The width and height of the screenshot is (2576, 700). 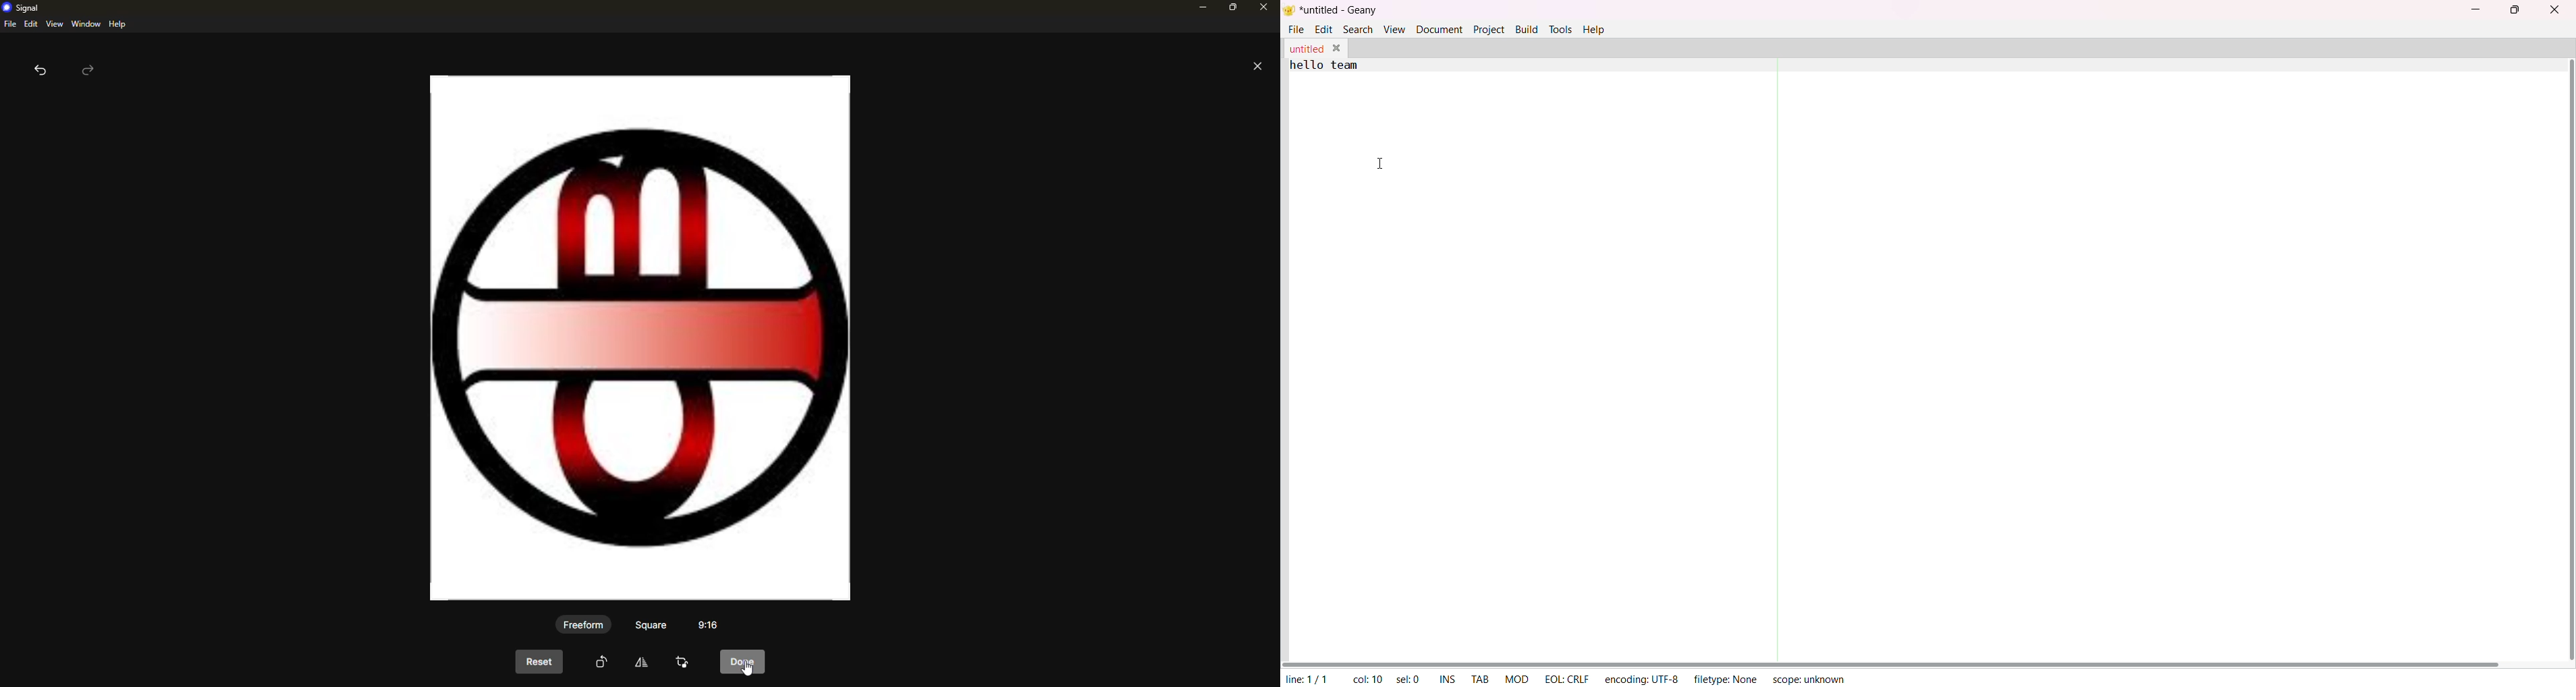 I want to click on vertical scroll bar, so click(x=2567, y=355).